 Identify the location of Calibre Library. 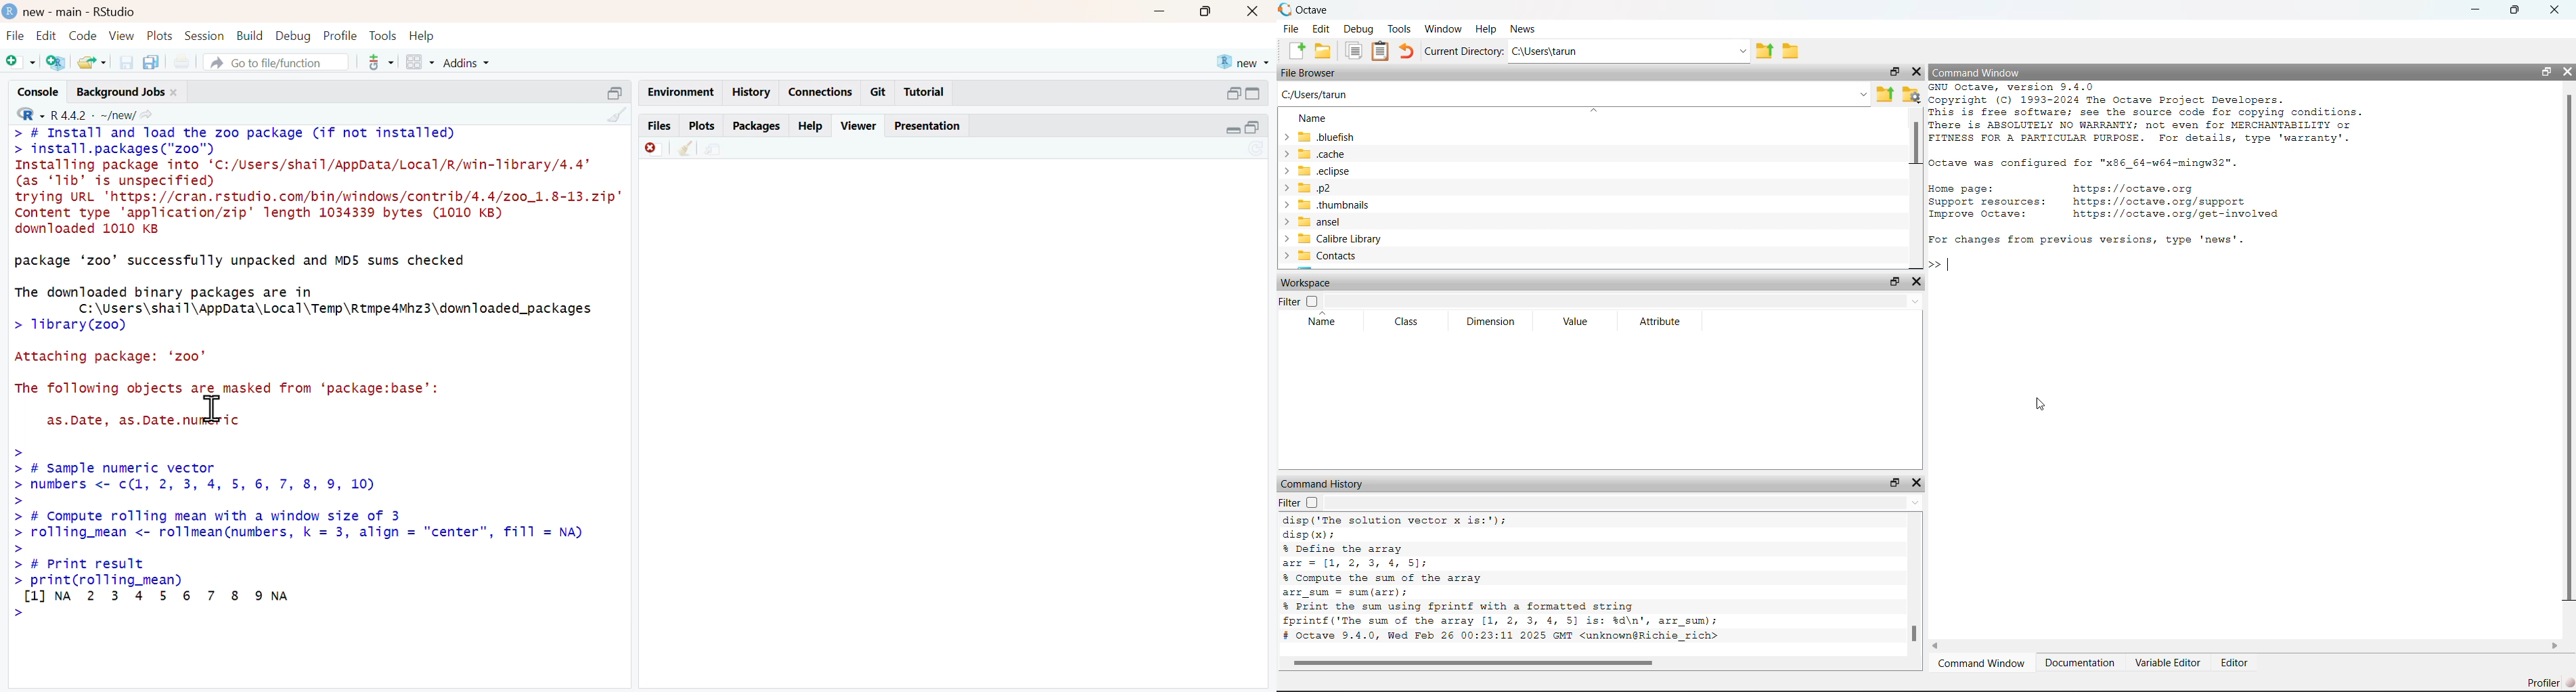
(1333, 239).